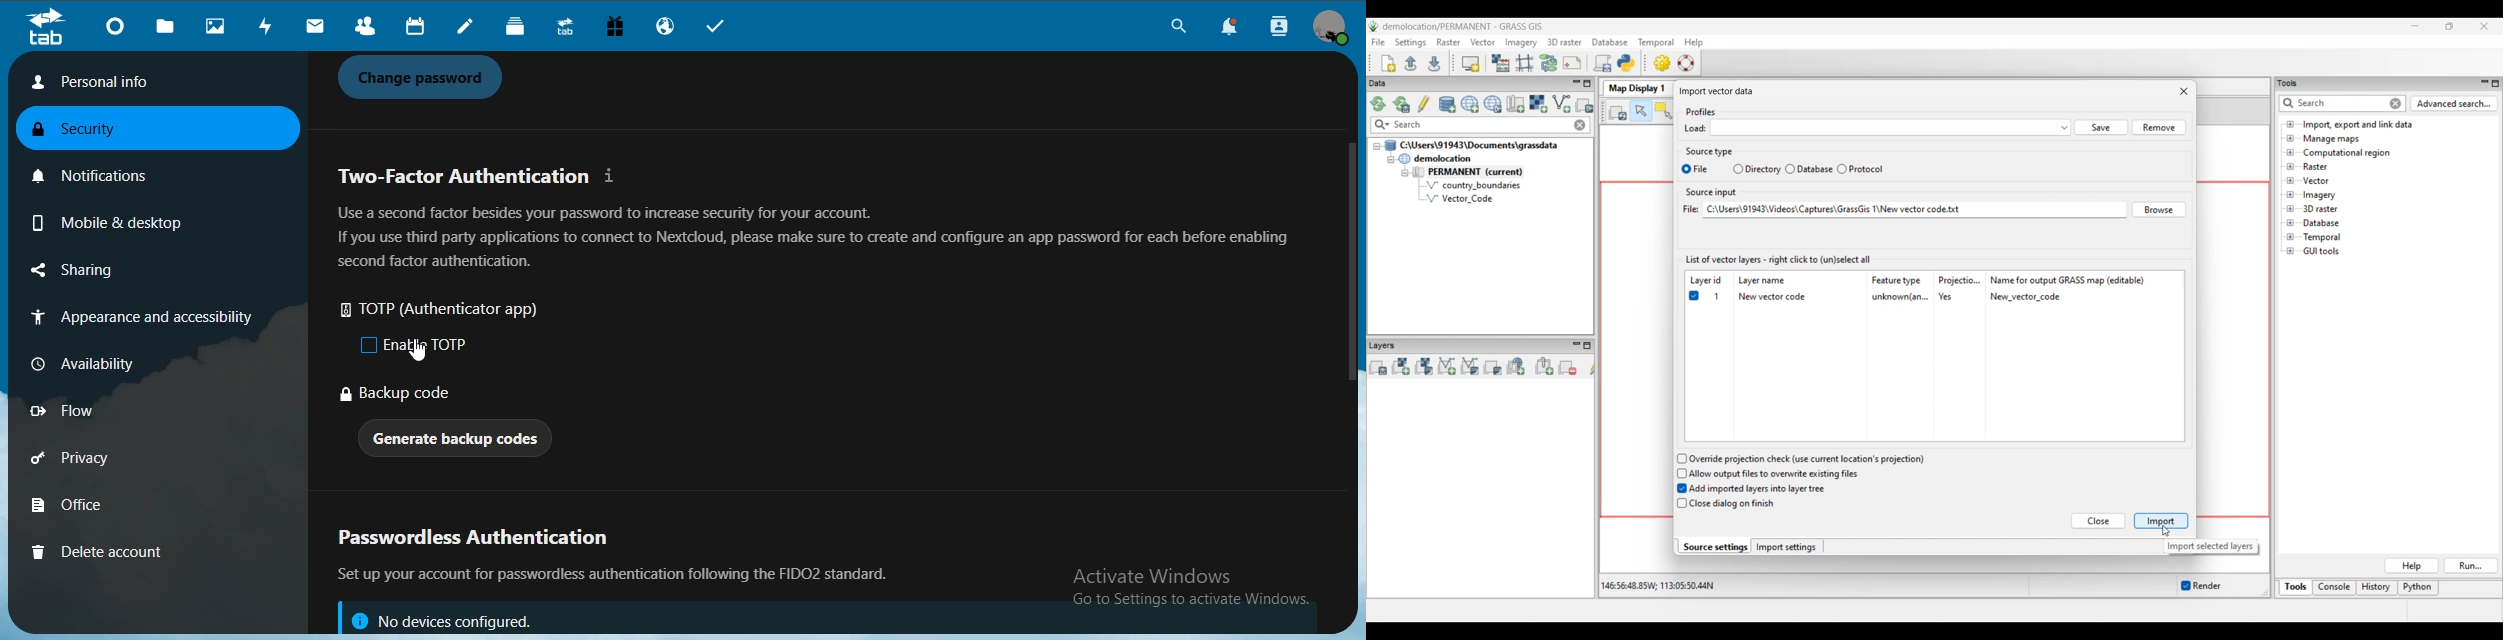 Image resolution: width=2520 pixels, height=644 pixels. What do you see at coordinates (1572, 63) in the screenshot?
I see `Cartographic composer` at bounding box center [1572, 63].